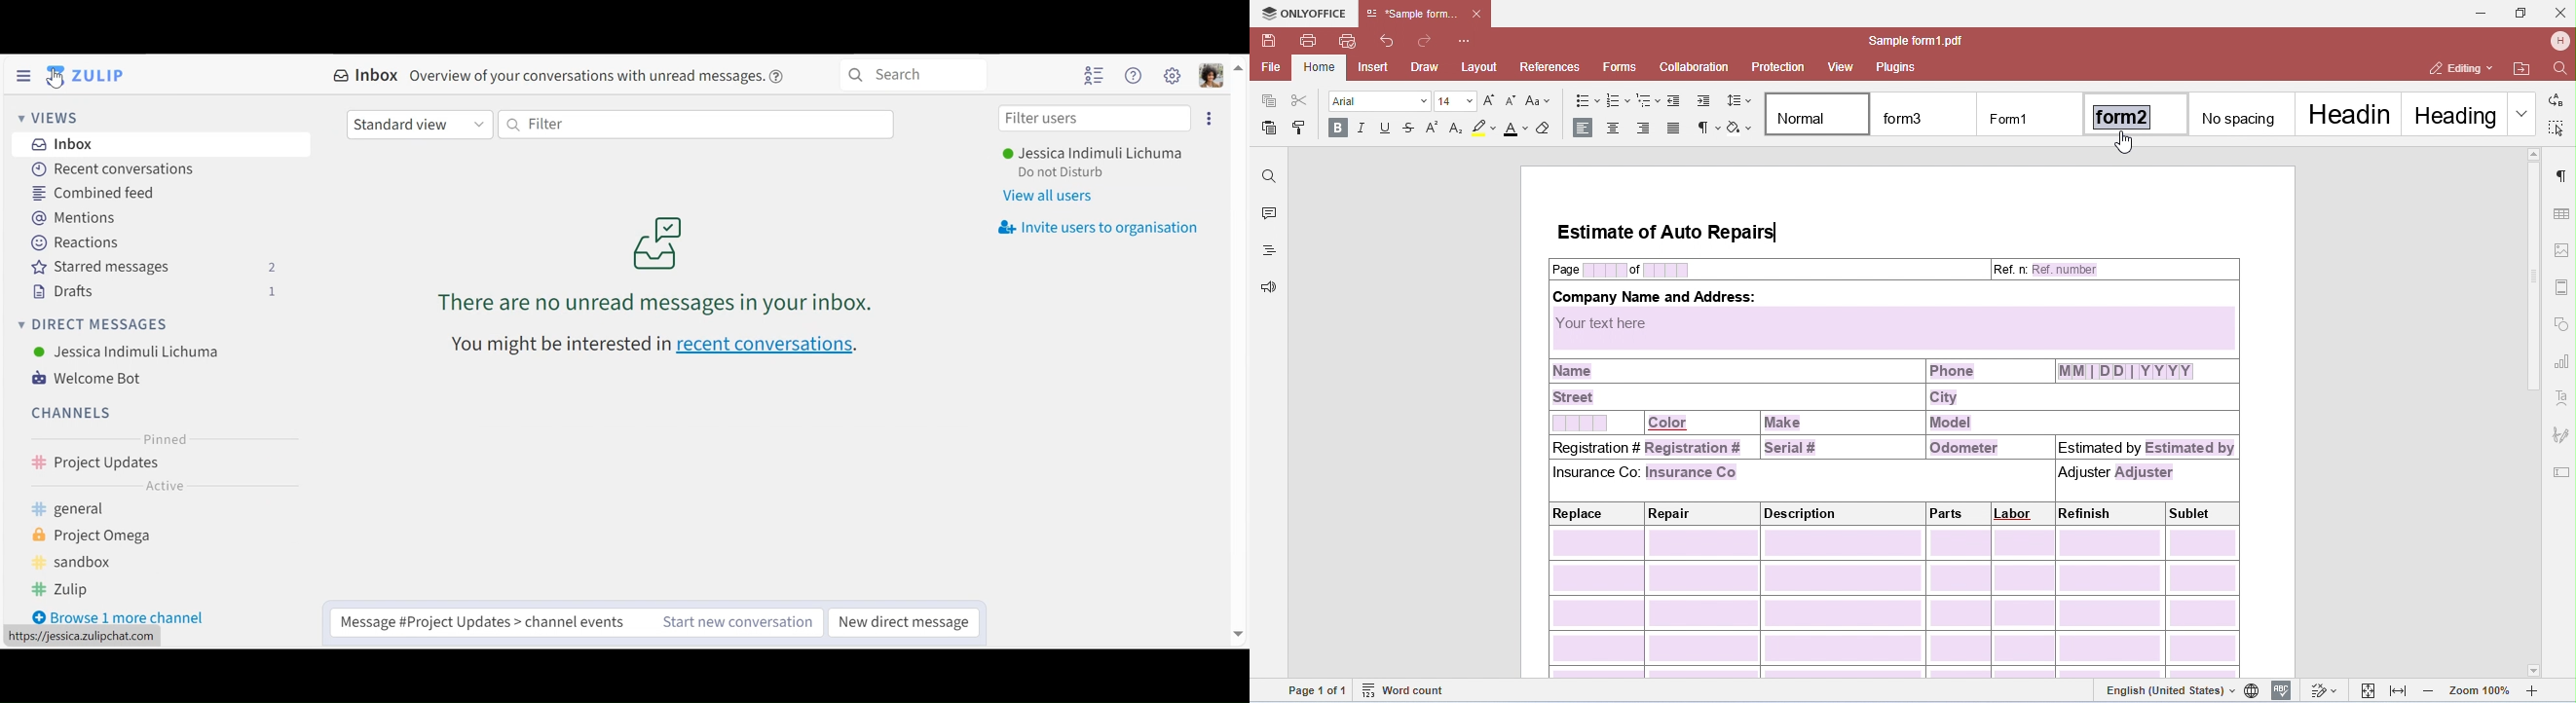 Image resolution: width=2576 pixels, height=728 pixels. I want to click on Reactions, so click(76, 243).